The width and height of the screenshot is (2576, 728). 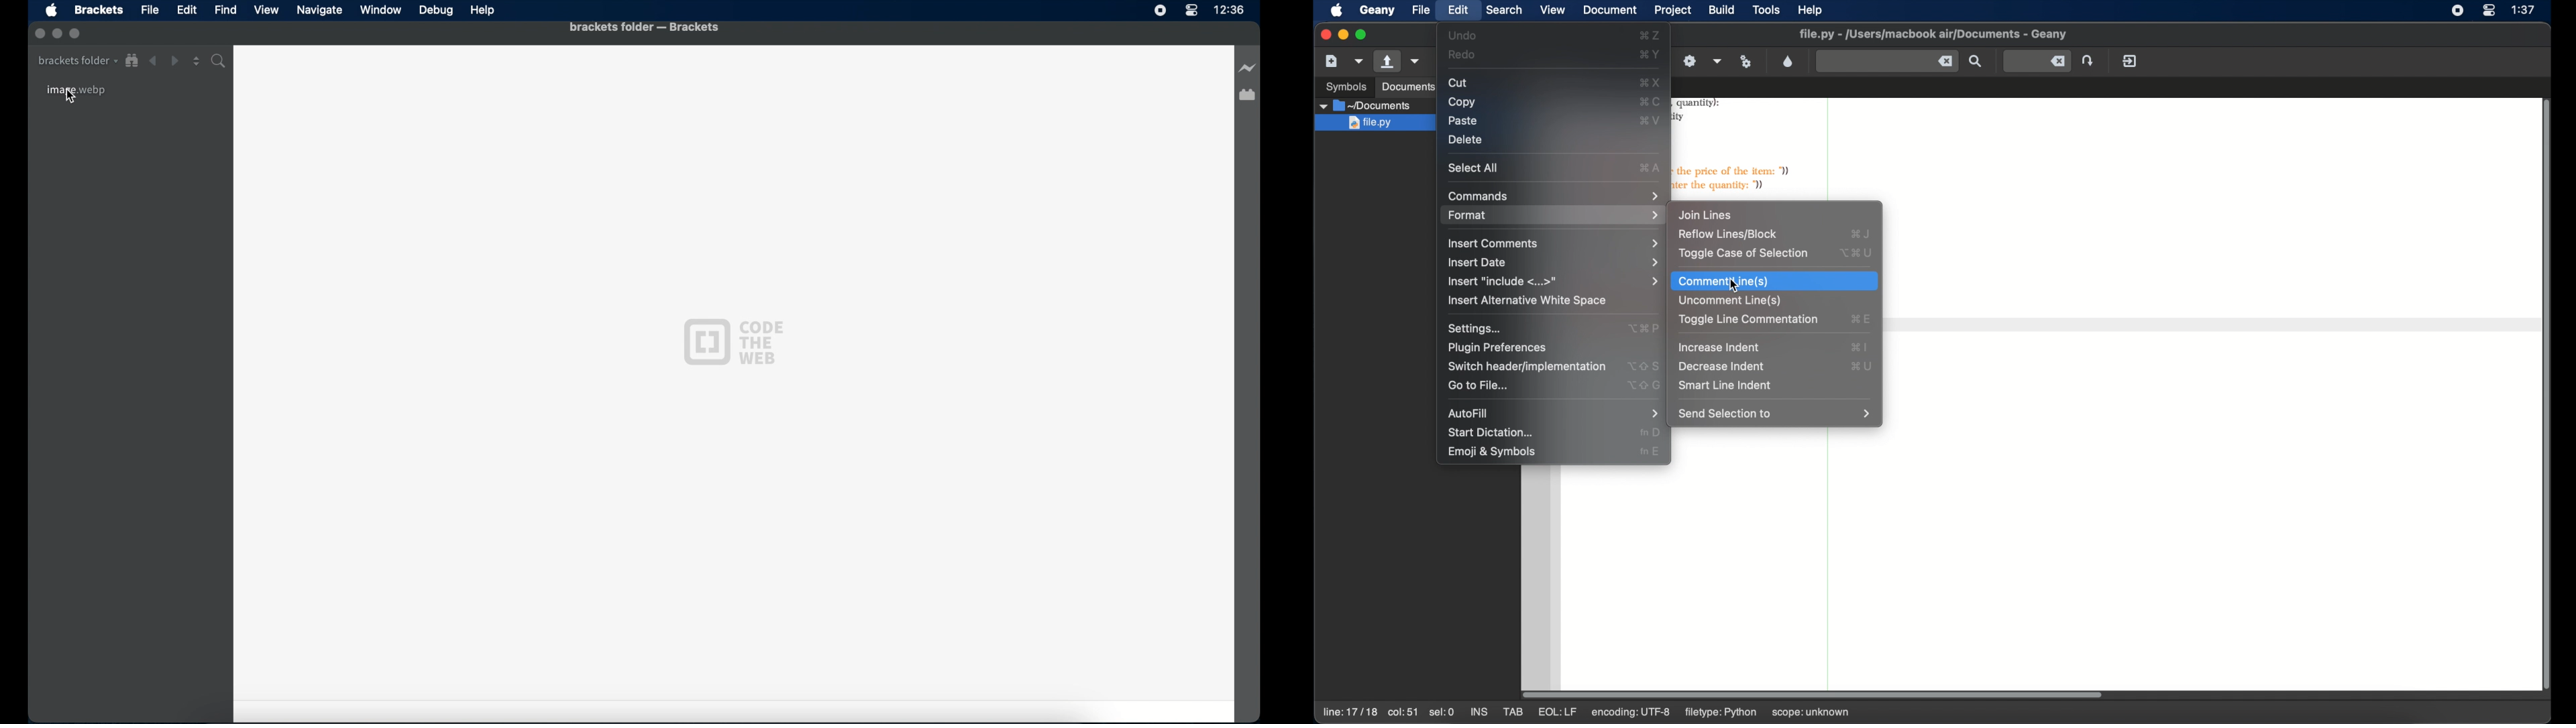 What do you see at coordinates (153, 61) in the screenshot?
I see `back` at bounding box center [153, 61].